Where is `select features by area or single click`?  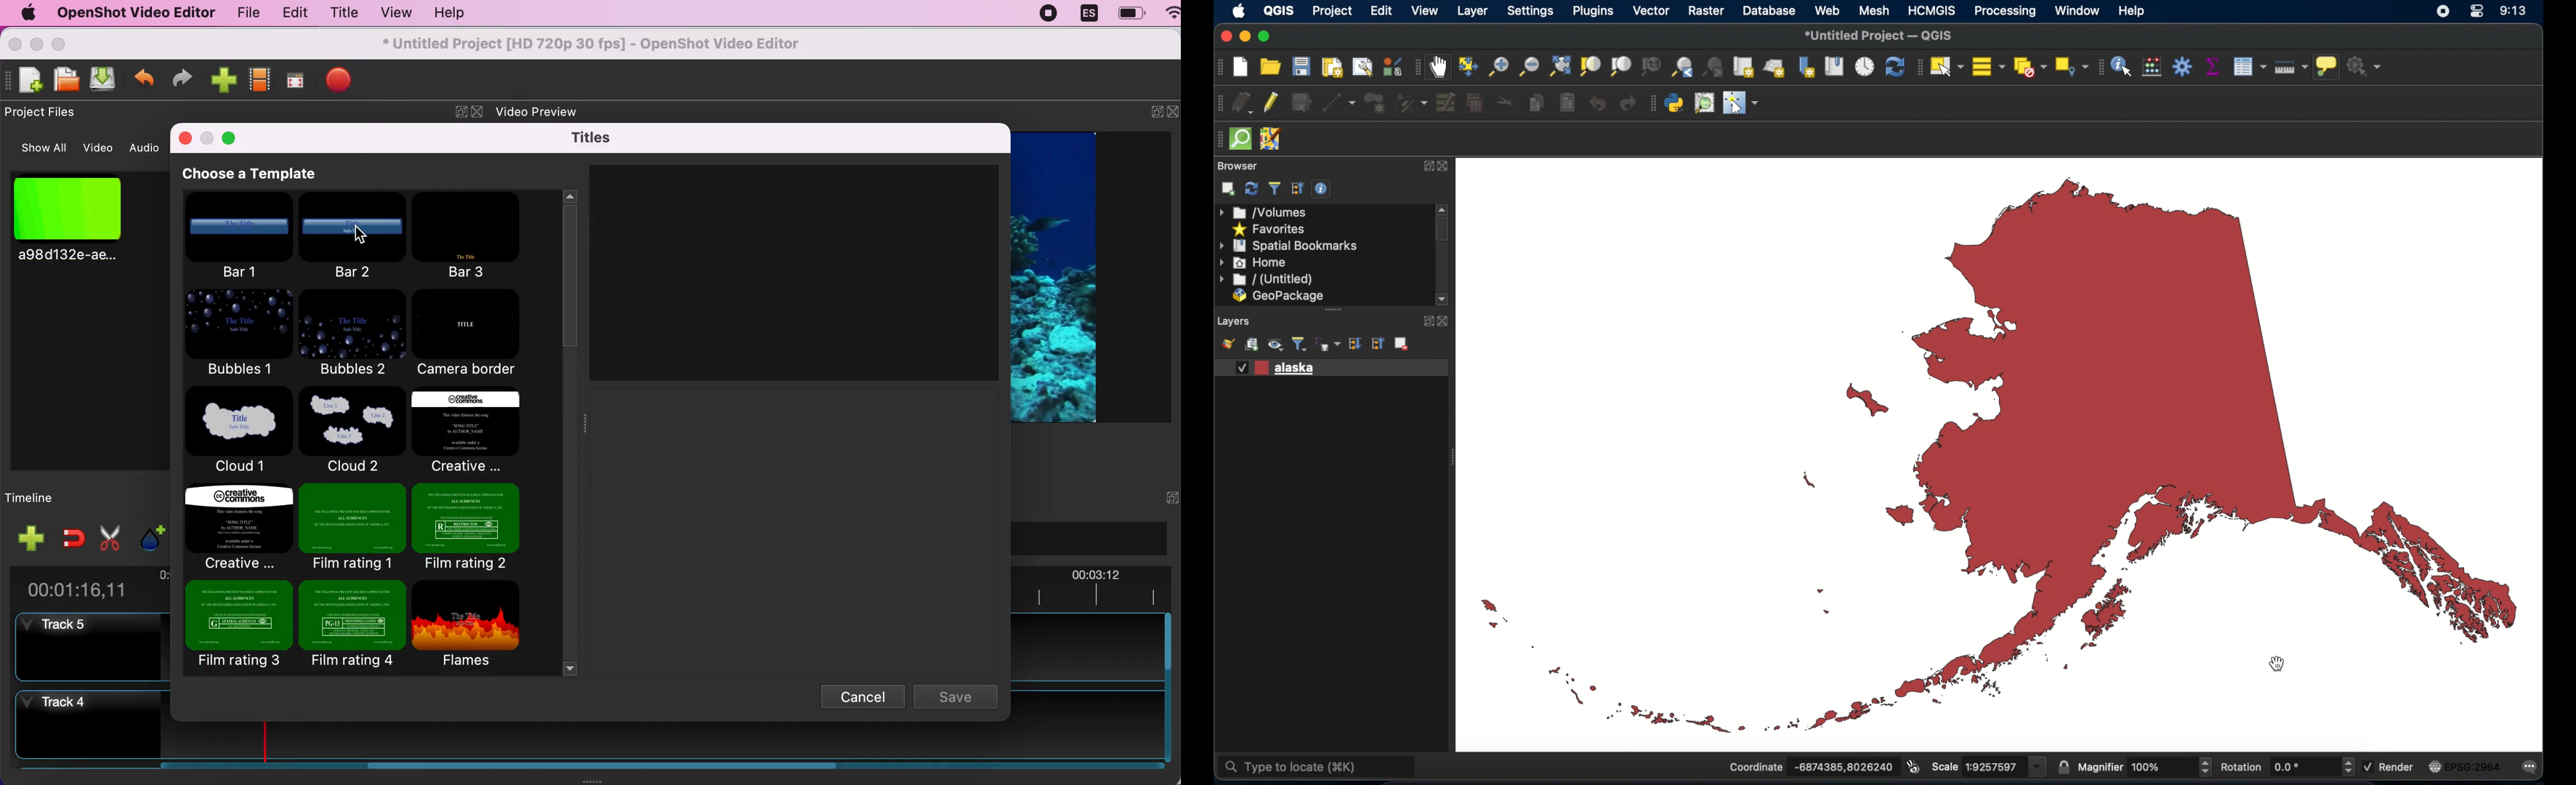 select features by area or single click is located at coordinates (1947, 65).